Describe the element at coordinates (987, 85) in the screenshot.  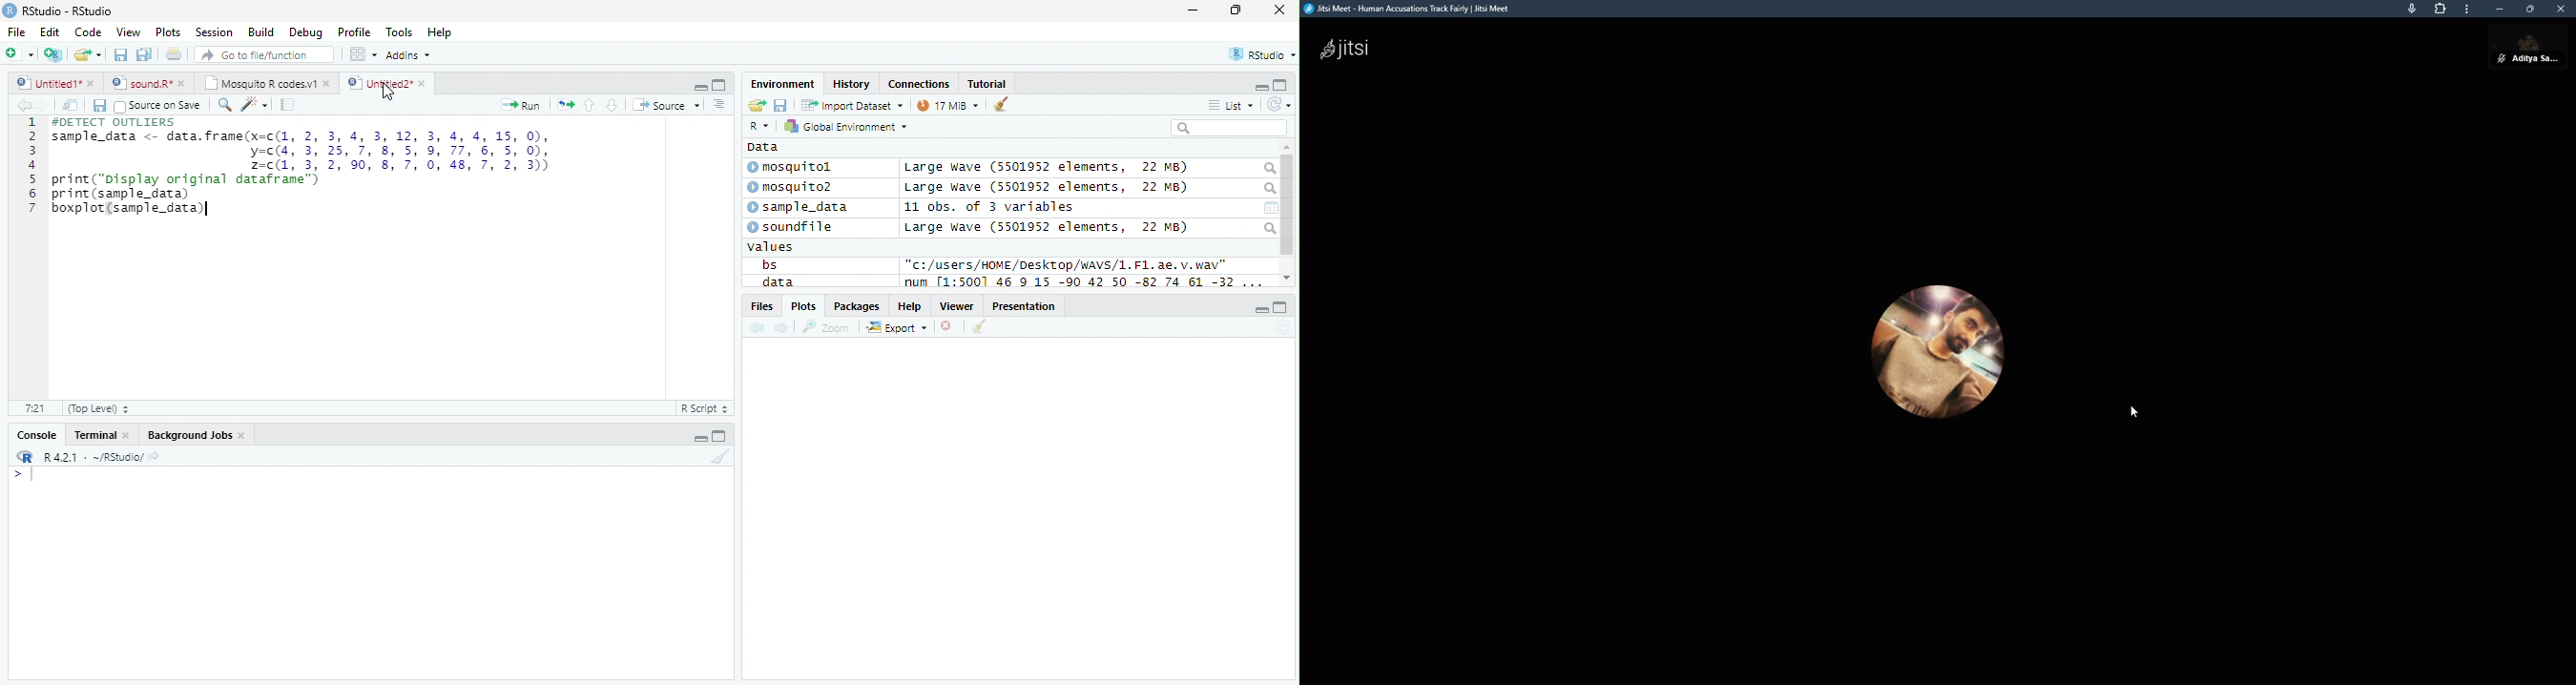
I see `Tutorial` at that location.